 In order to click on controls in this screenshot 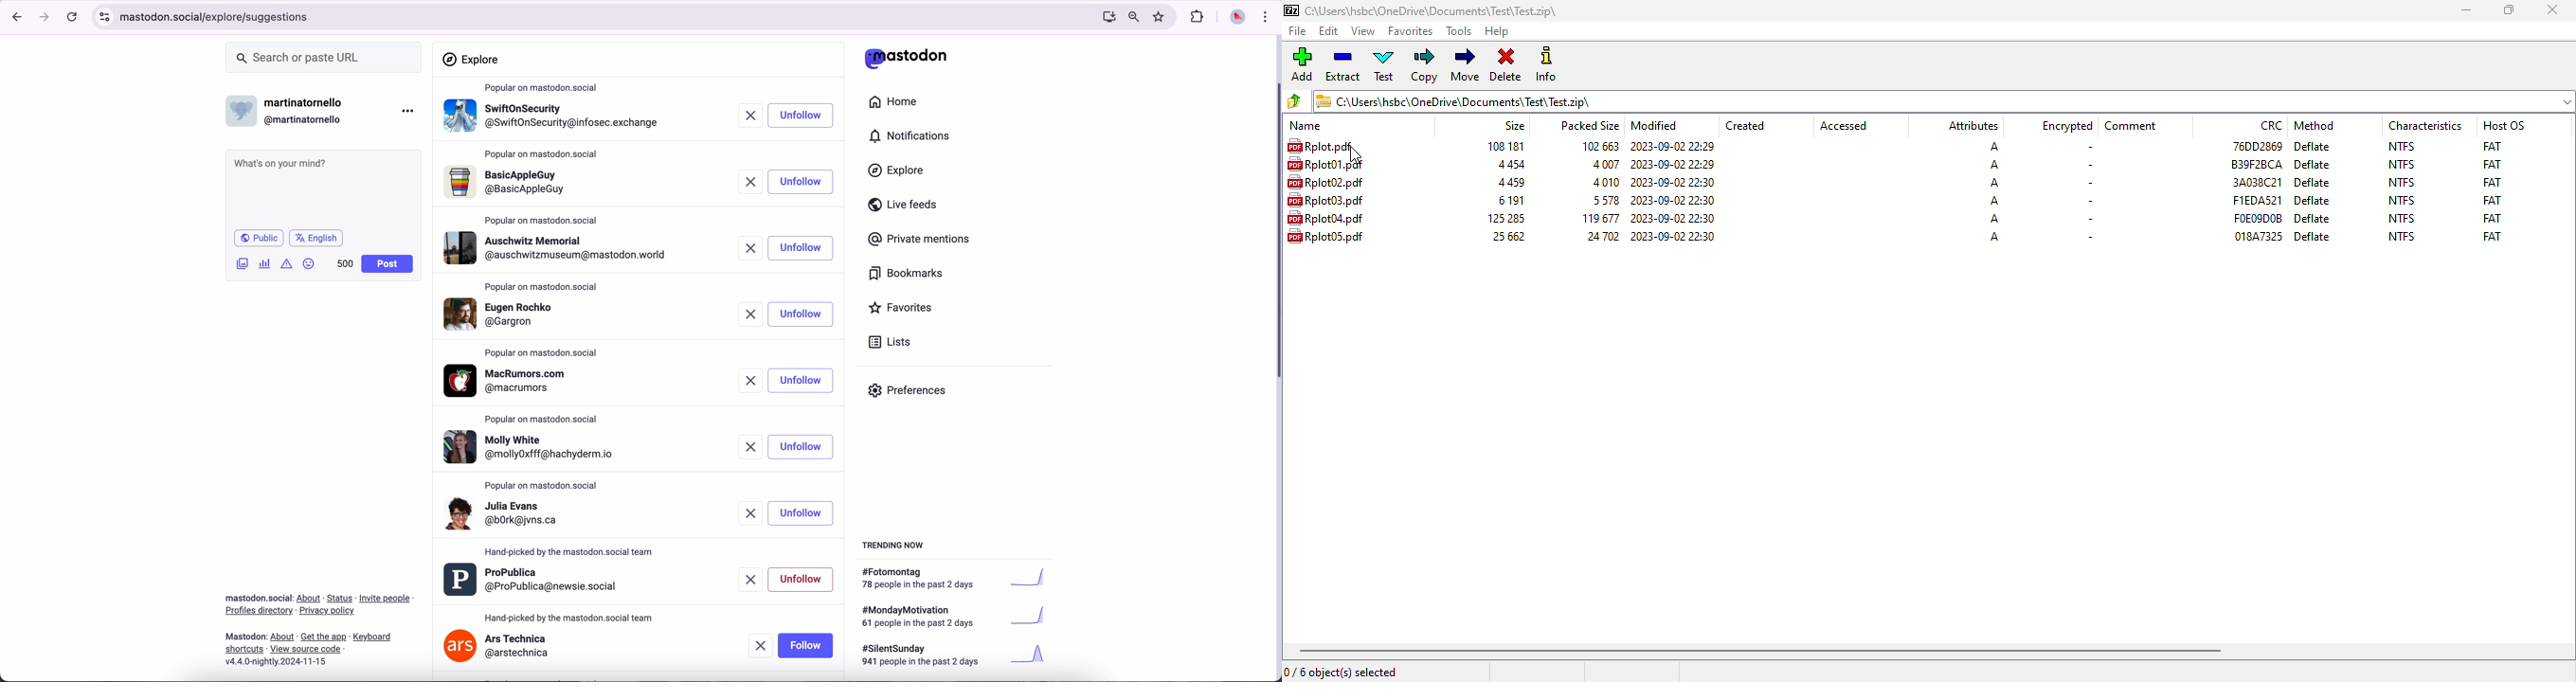, I will do `click(105, 17)`.